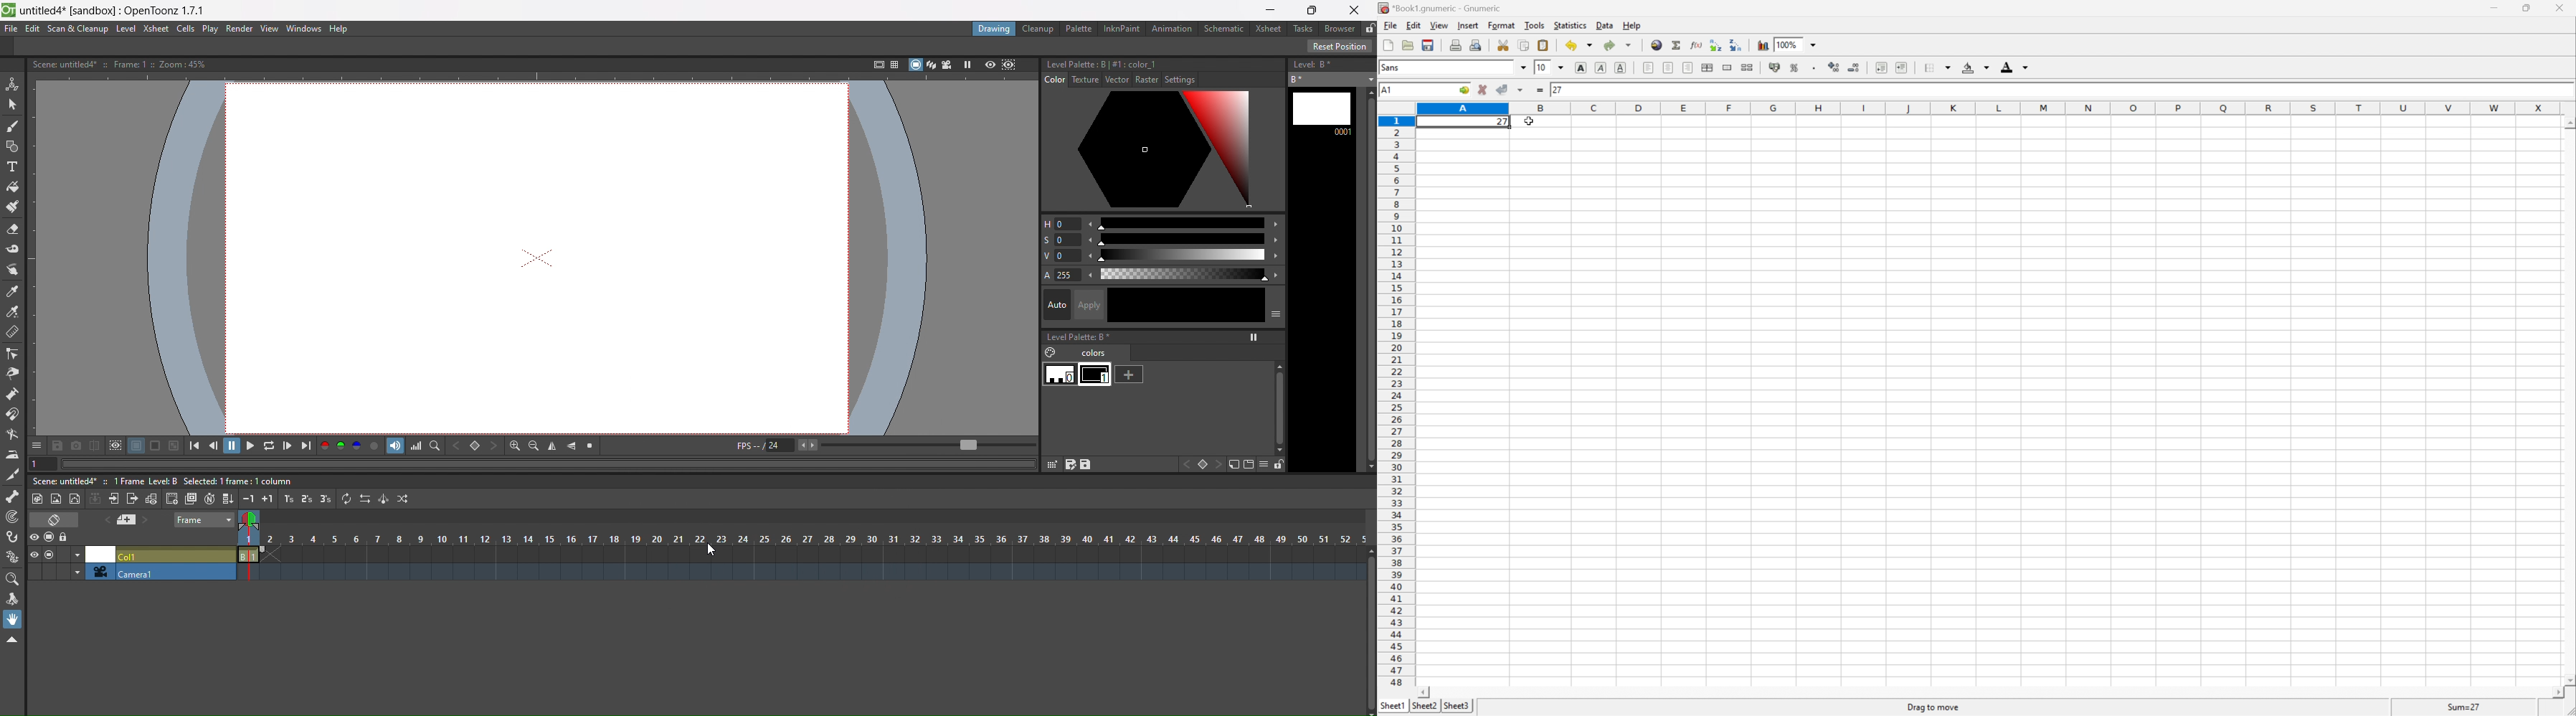  Describe the element at coordinates (1069, 274) in the screenshot. I see `225` at that location.